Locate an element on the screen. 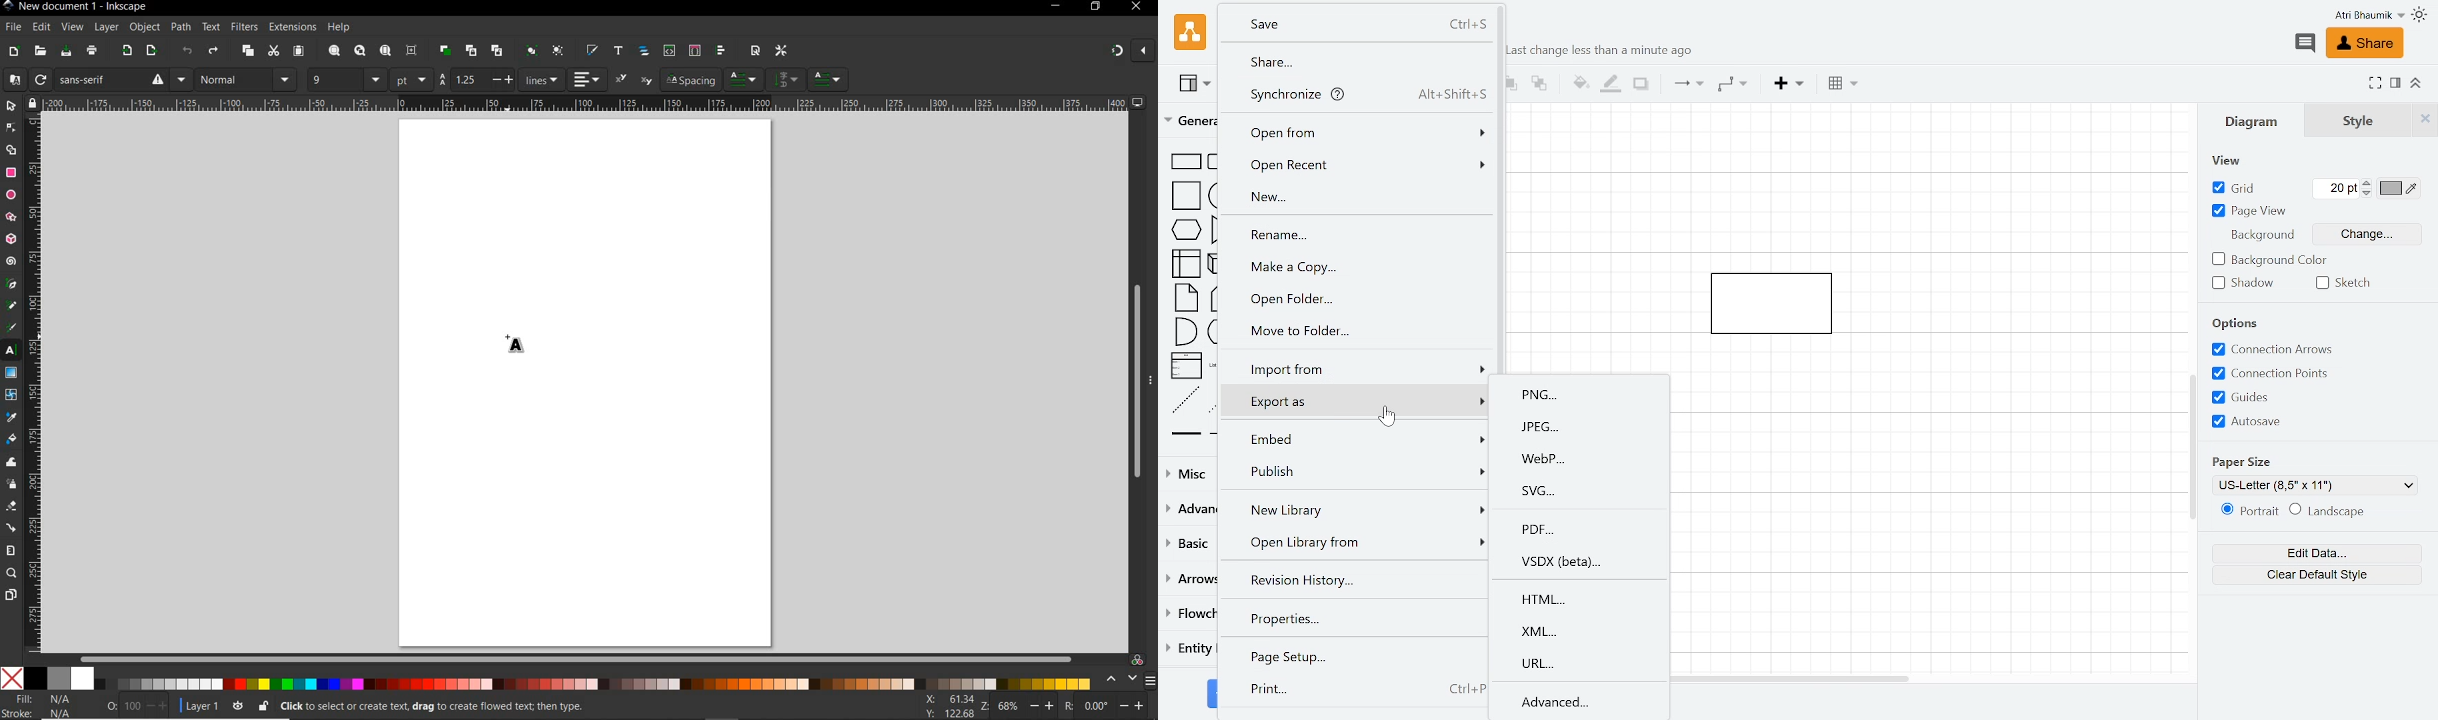 This screenshot has height=728, width=2464. connector tool is located at coordinates (12, 529).